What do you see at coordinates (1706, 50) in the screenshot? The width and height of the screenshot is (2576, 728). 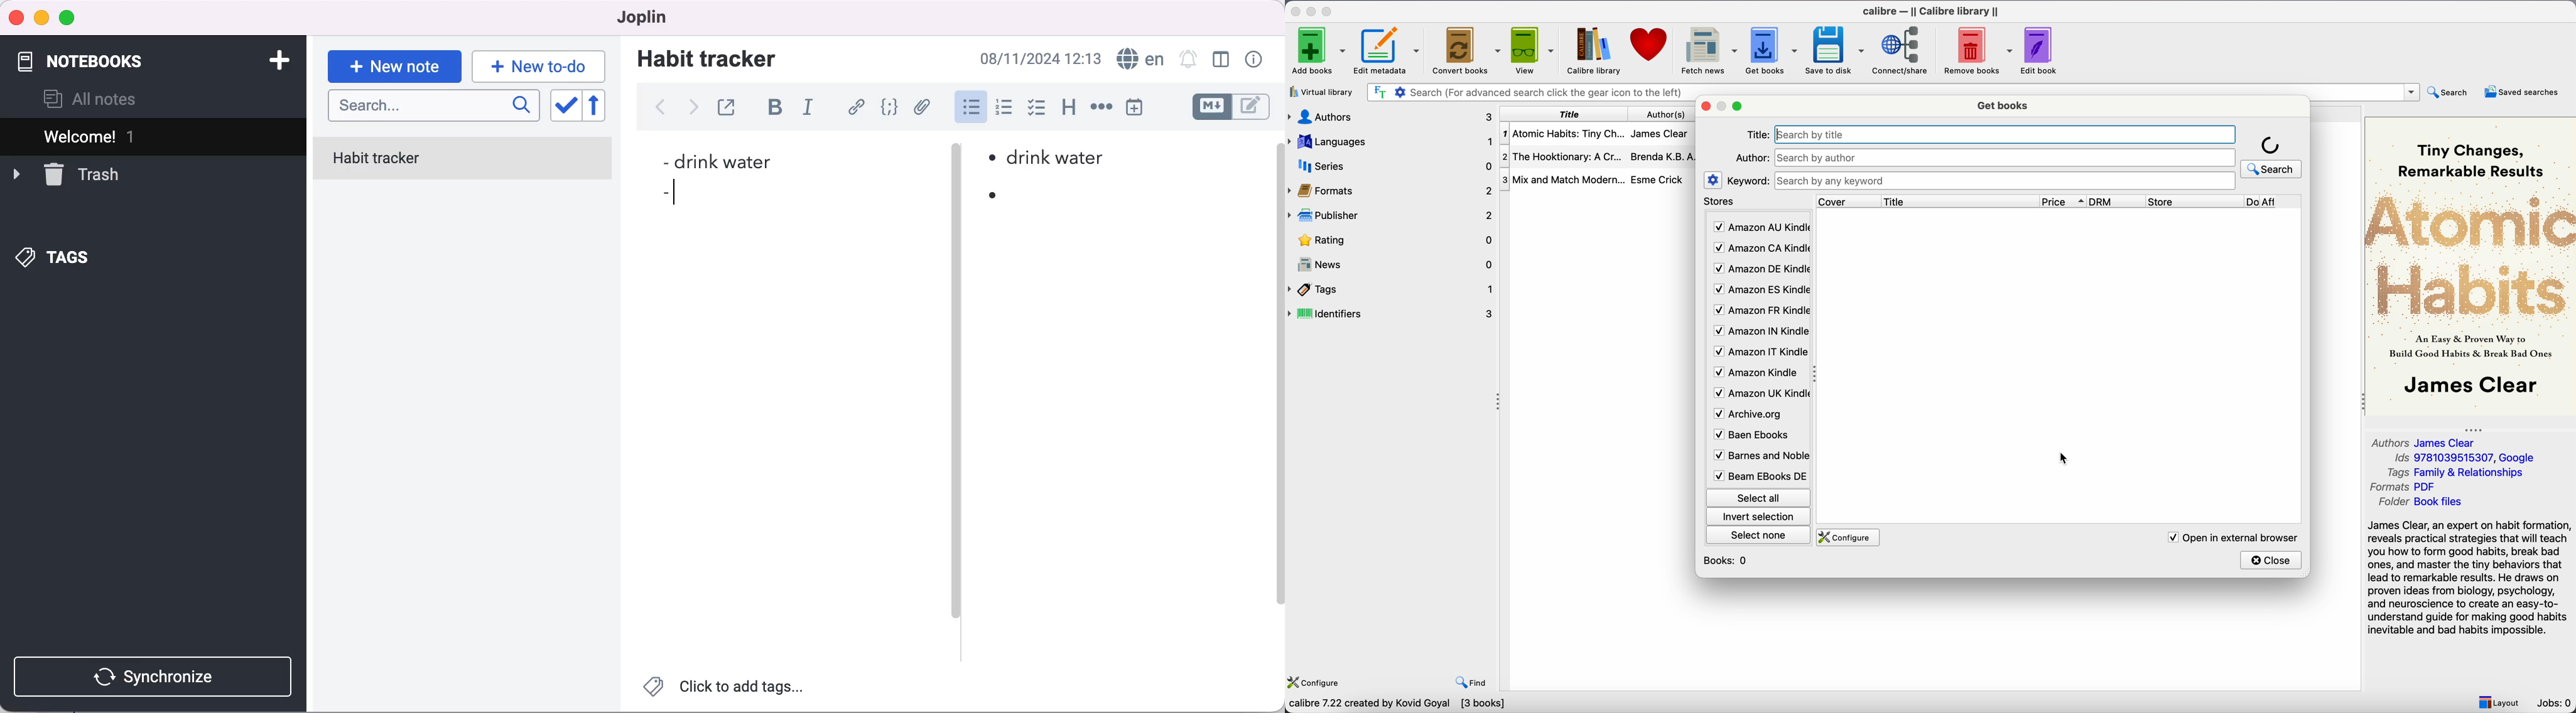 I see `fetch news` at bounding box center [1706, 50].